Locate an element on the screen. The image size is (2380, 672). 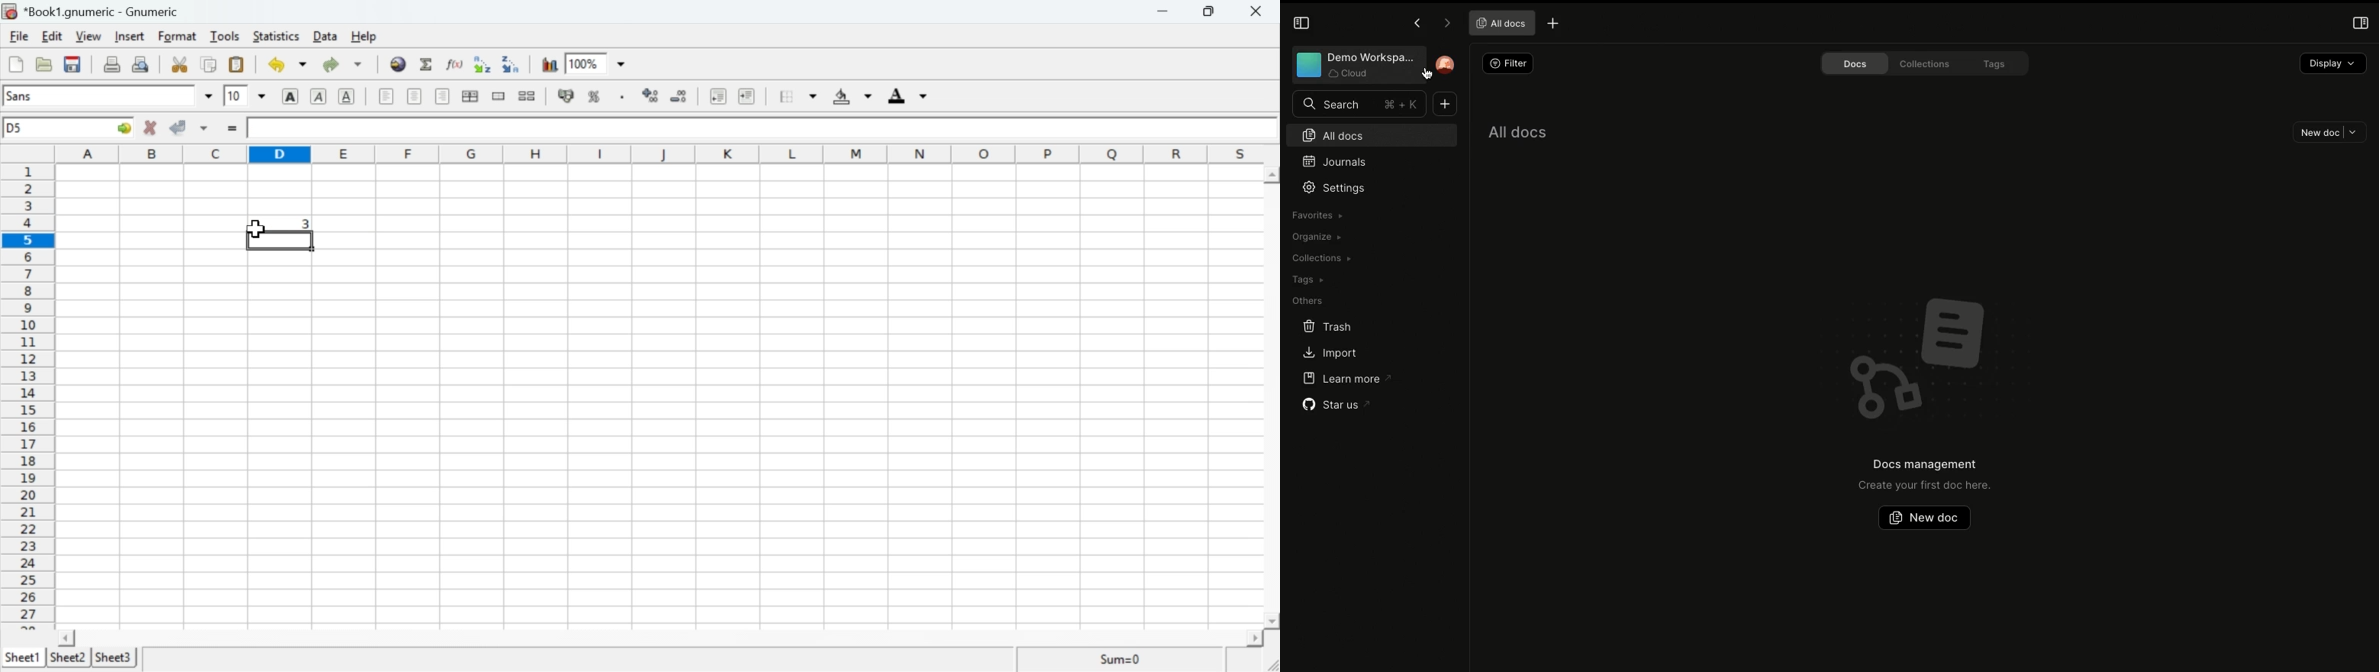
Align right is located at coordinates (416, 98).